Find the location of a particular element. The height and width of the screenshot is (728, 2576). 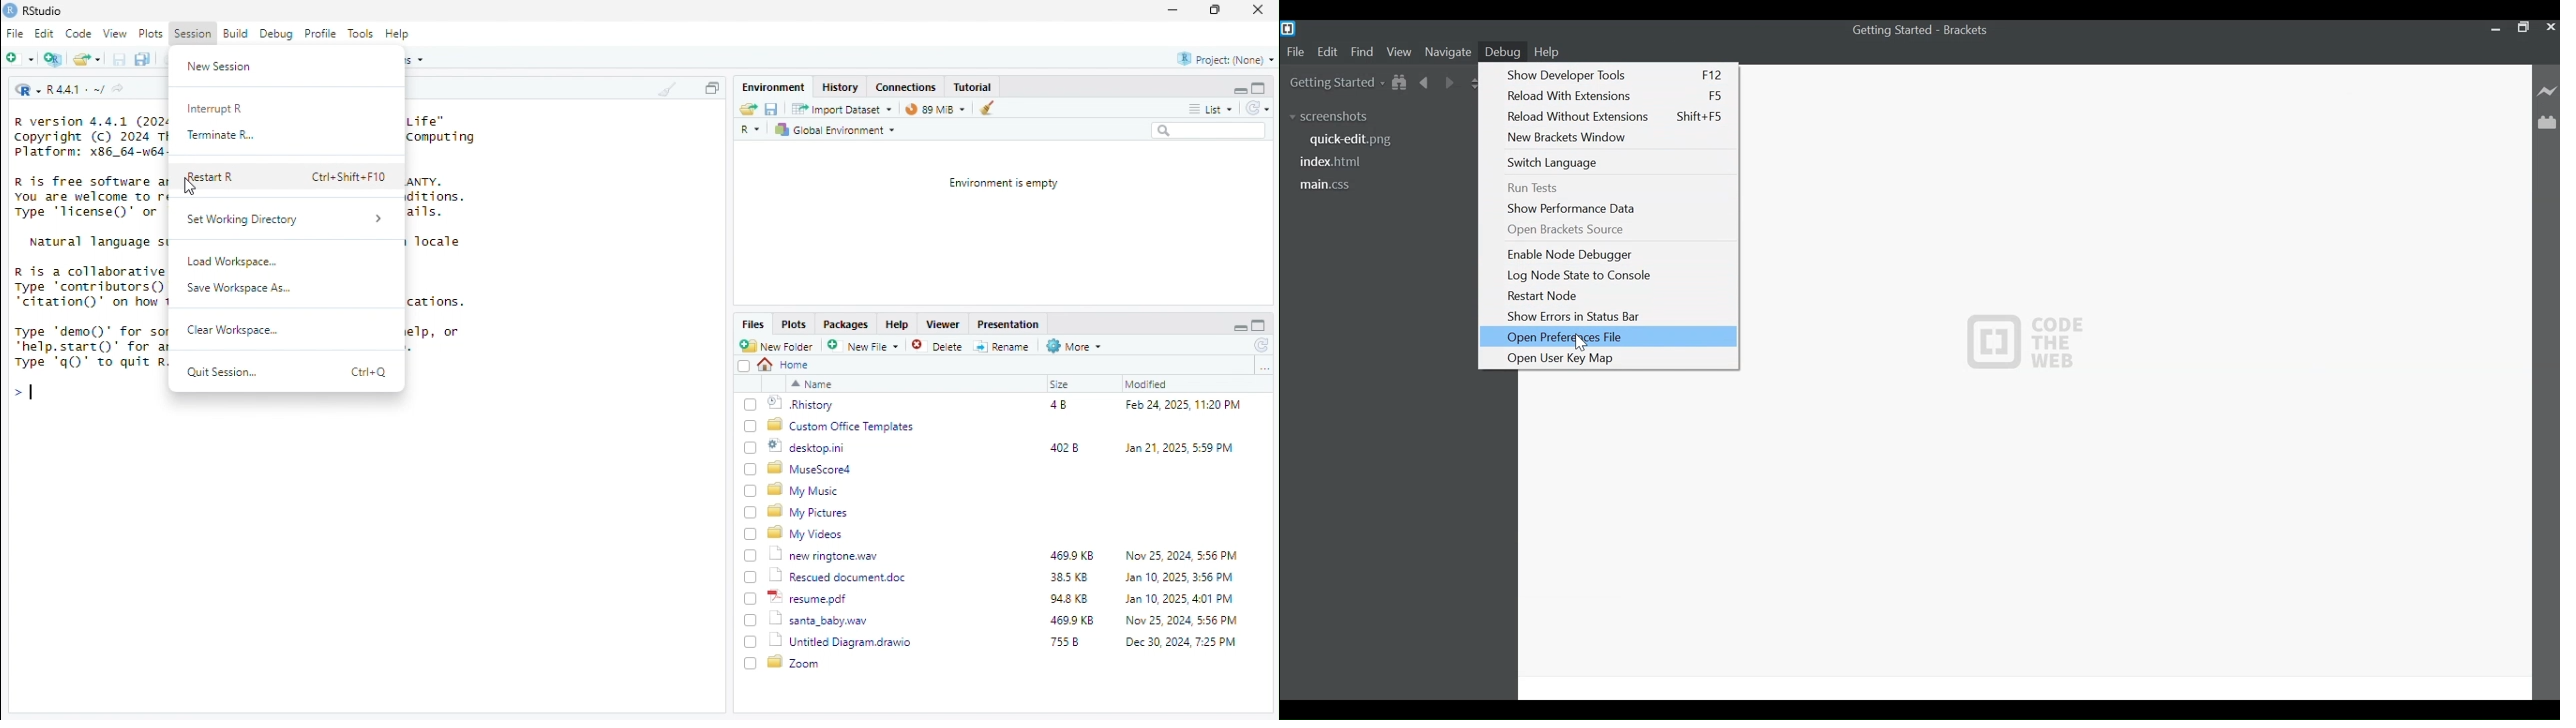

Help is located at coordinates (1549, 51).